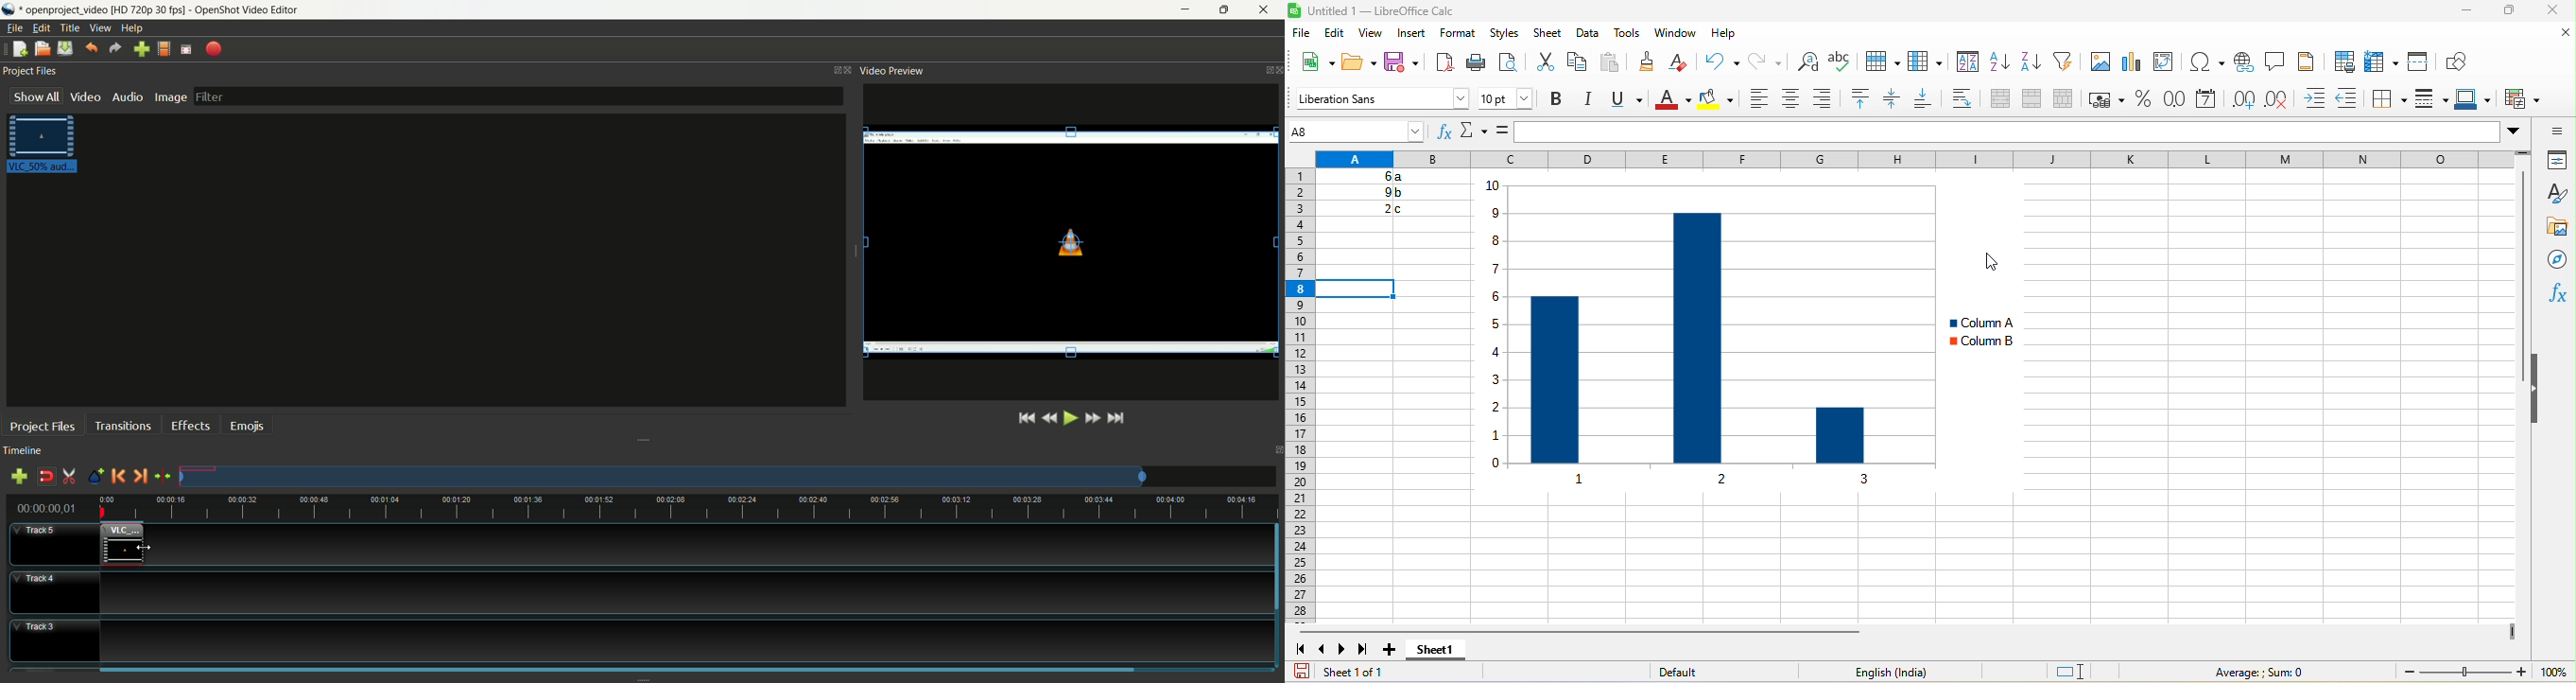 The image size is (2576, 700). What do you see at coordinates (1444, 64) in the screenshot?
I see `export direct as pdf` at bounding box center [1444, 64].